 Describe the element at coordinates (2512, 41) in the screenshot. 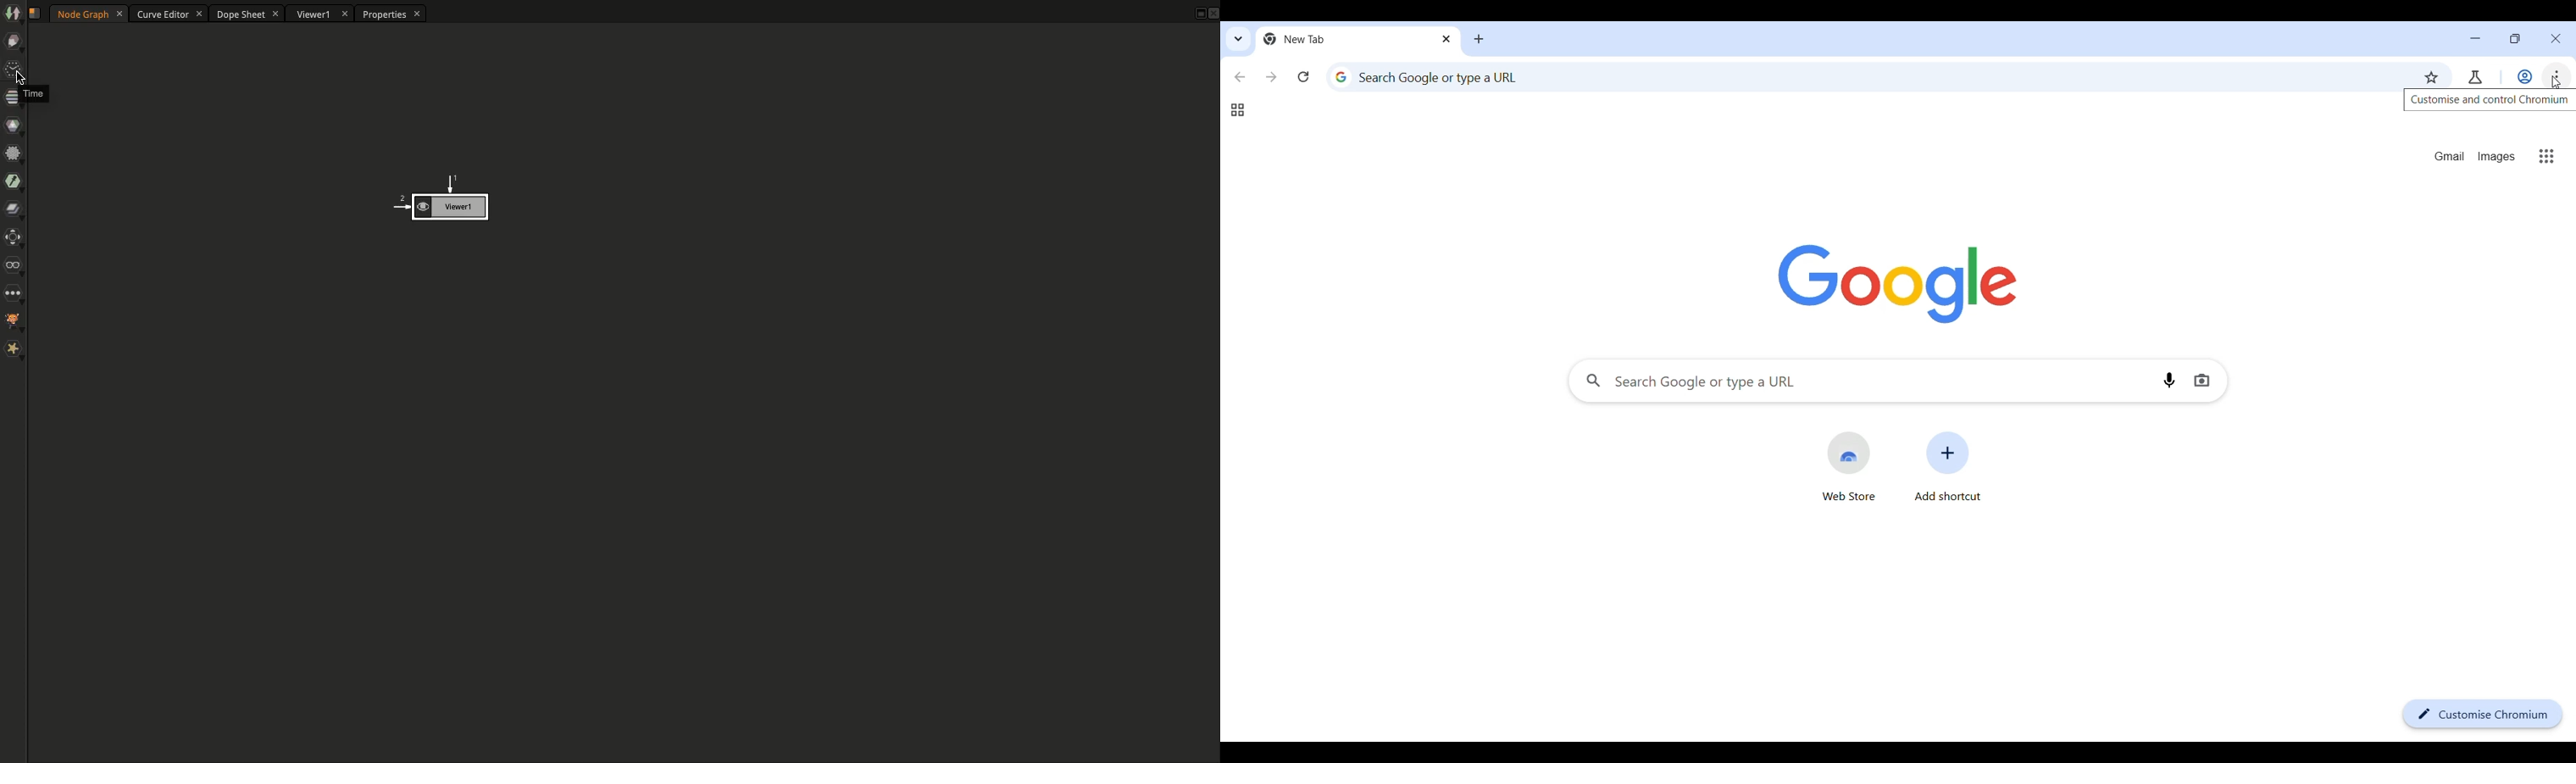

I see `Show interface in a smaller tab` at that location.